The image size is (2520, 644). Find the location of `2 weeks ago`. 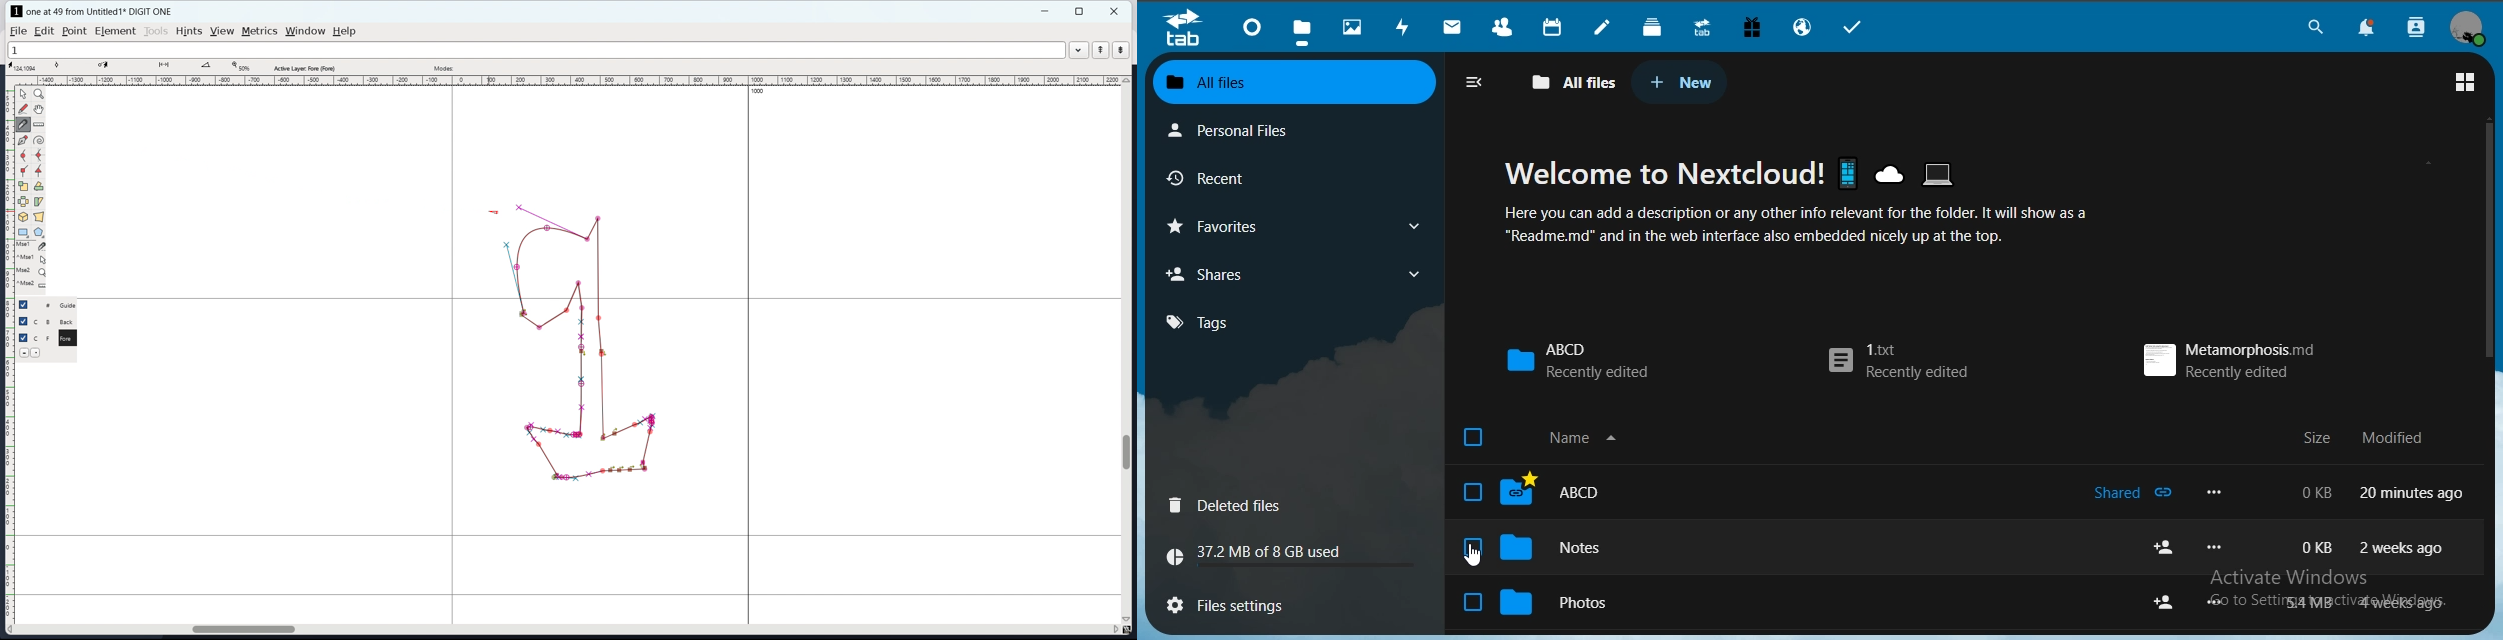

2 weeks ago is located at coordinates (2404, 549).